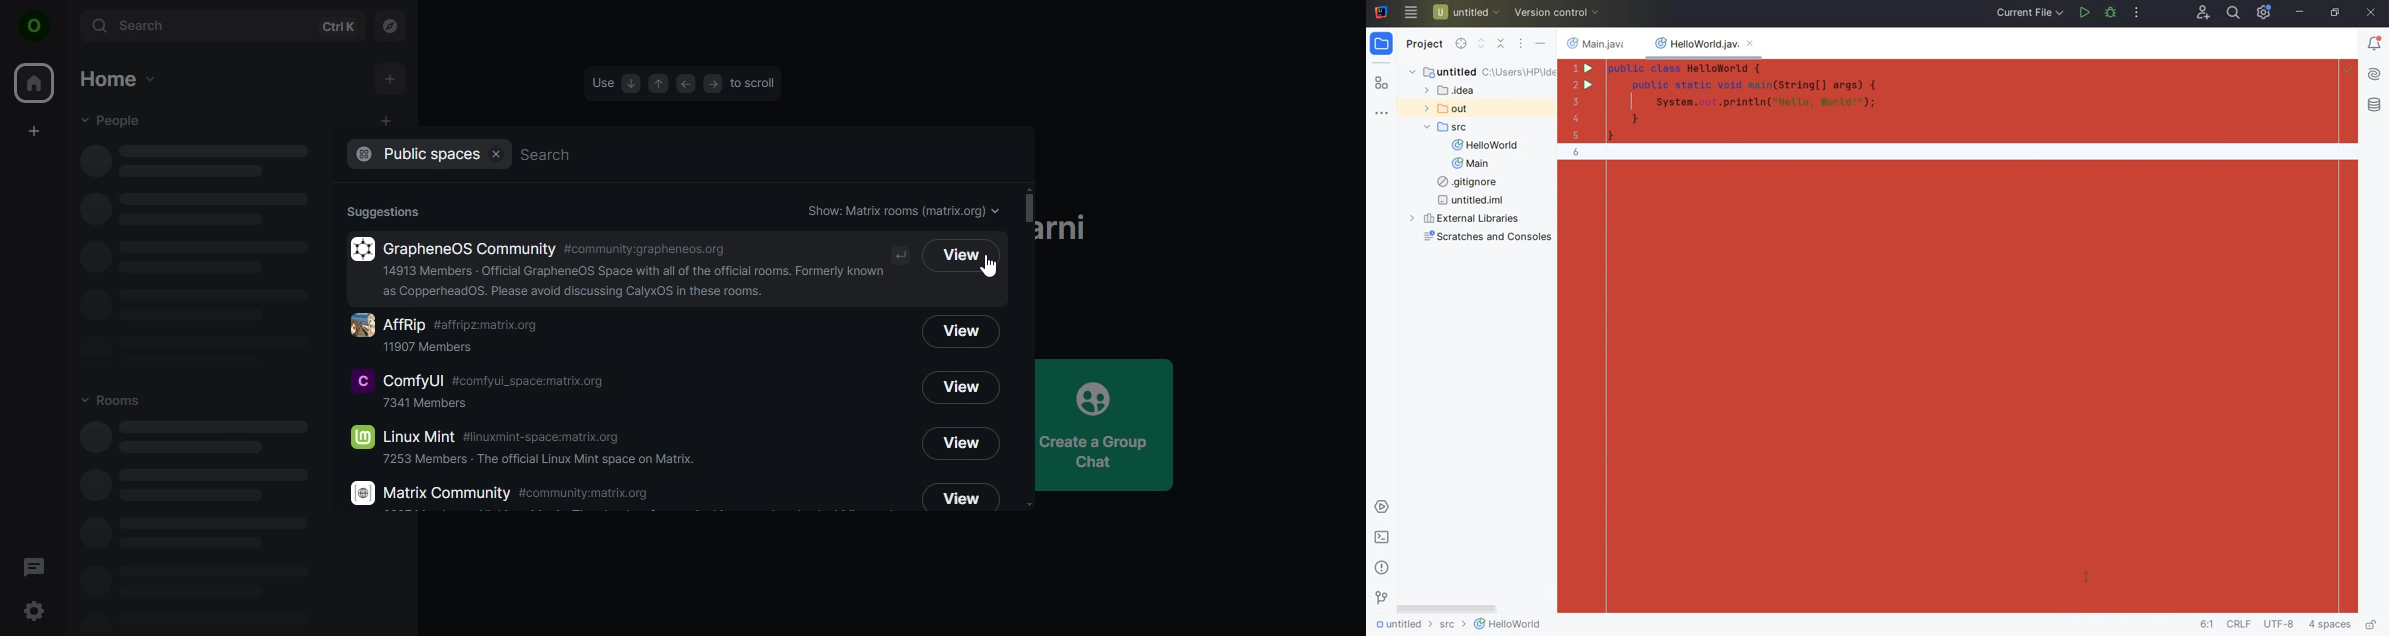 This screenshot has height=644, width=2408. What do you see at coordinates (2372, 13) in the screenshot?
I see `close` at bounding box center [2372, 13].